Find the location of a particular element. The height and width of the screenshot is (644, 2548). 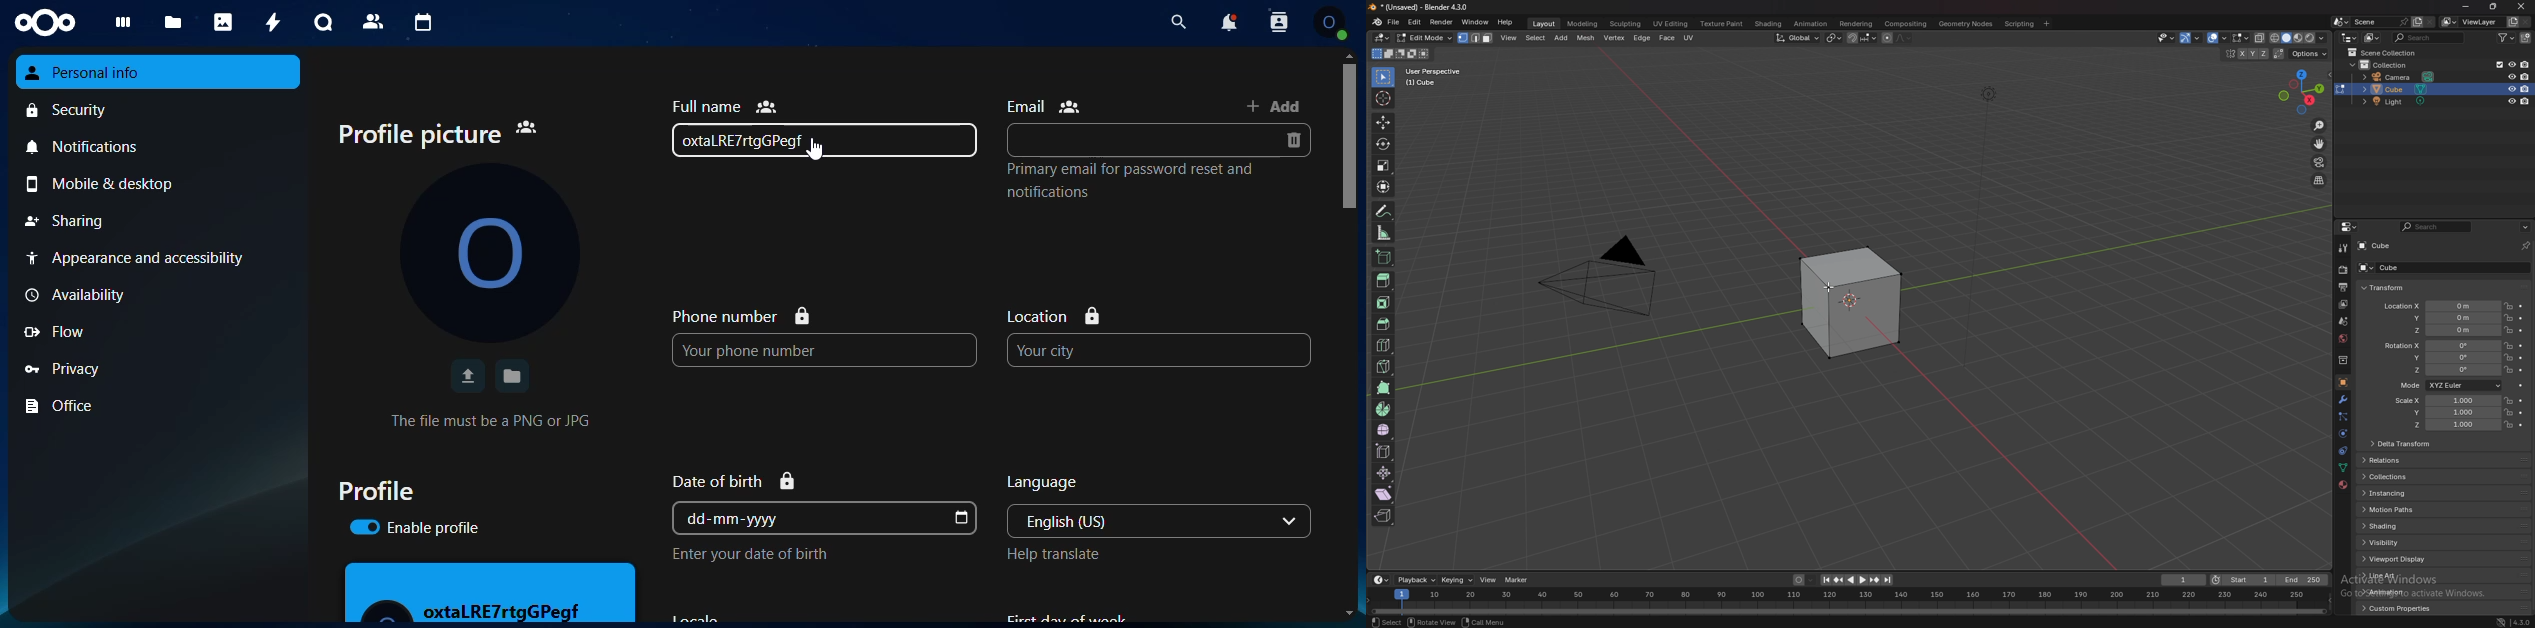

animate property is located at coordinates (2521, 385).